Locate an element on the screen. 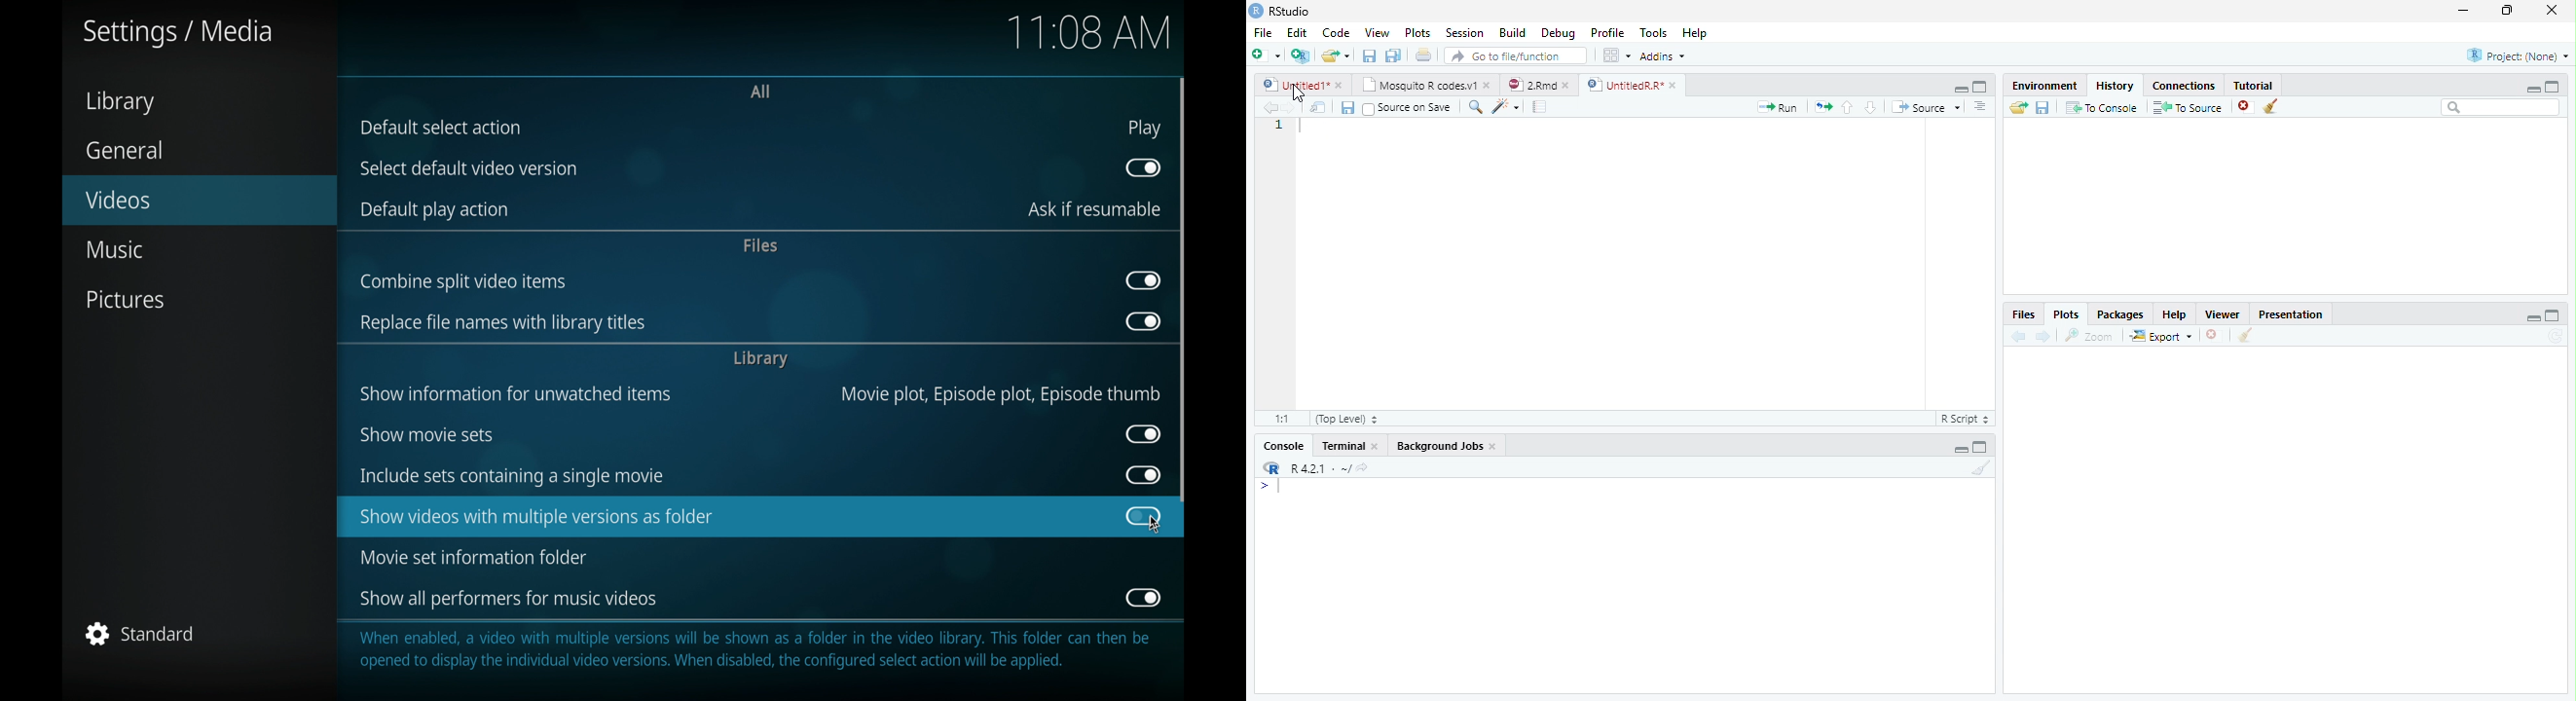 This screenshot has height=728, width=2576. Help is located at coordinates (1696, 34).